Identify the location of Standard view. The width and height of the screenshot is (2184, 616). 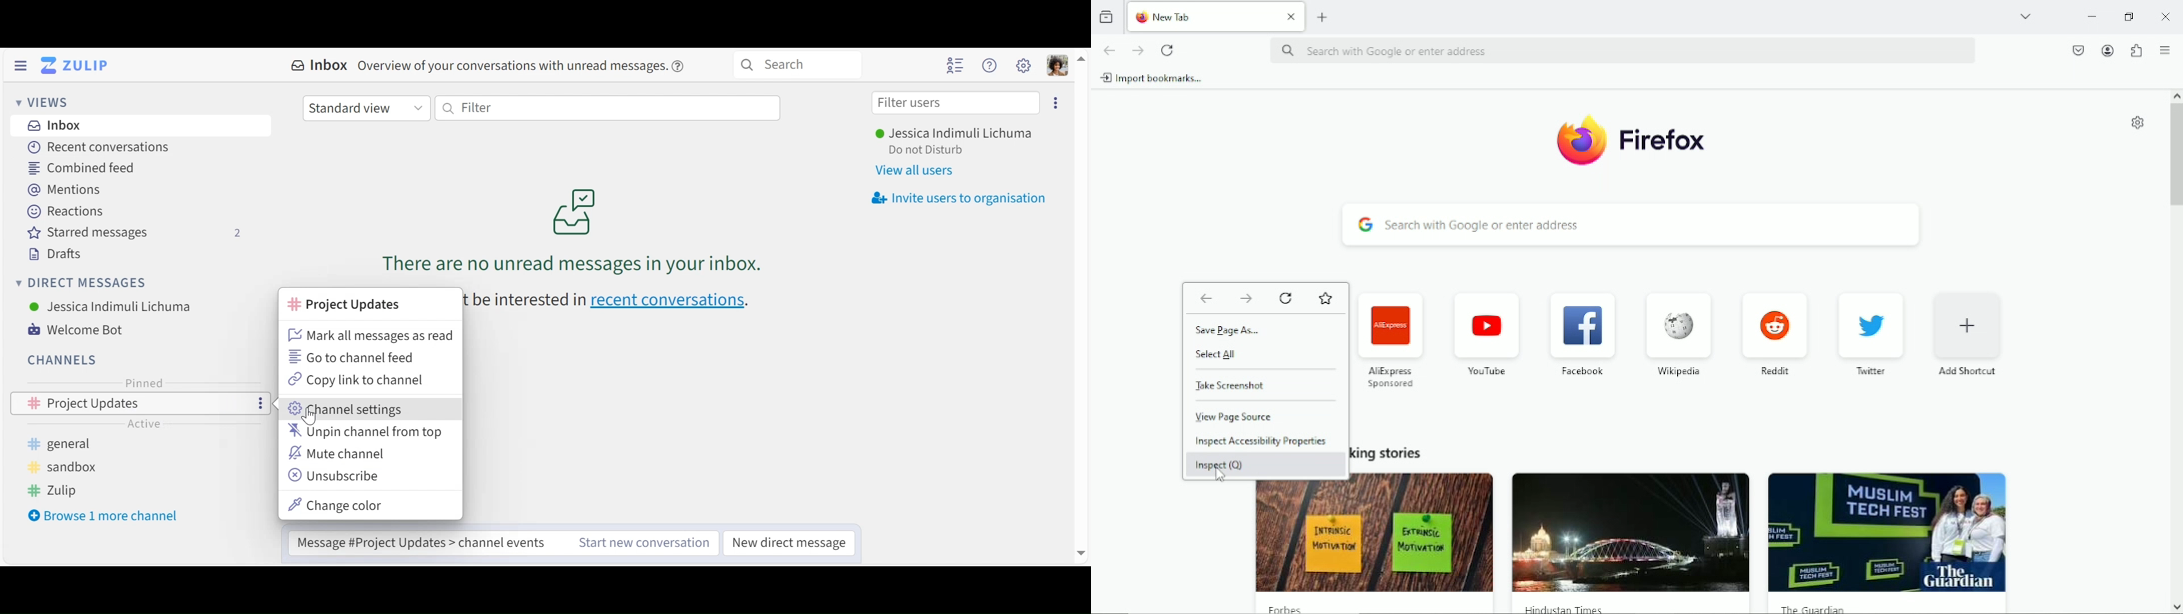
(366, 107).